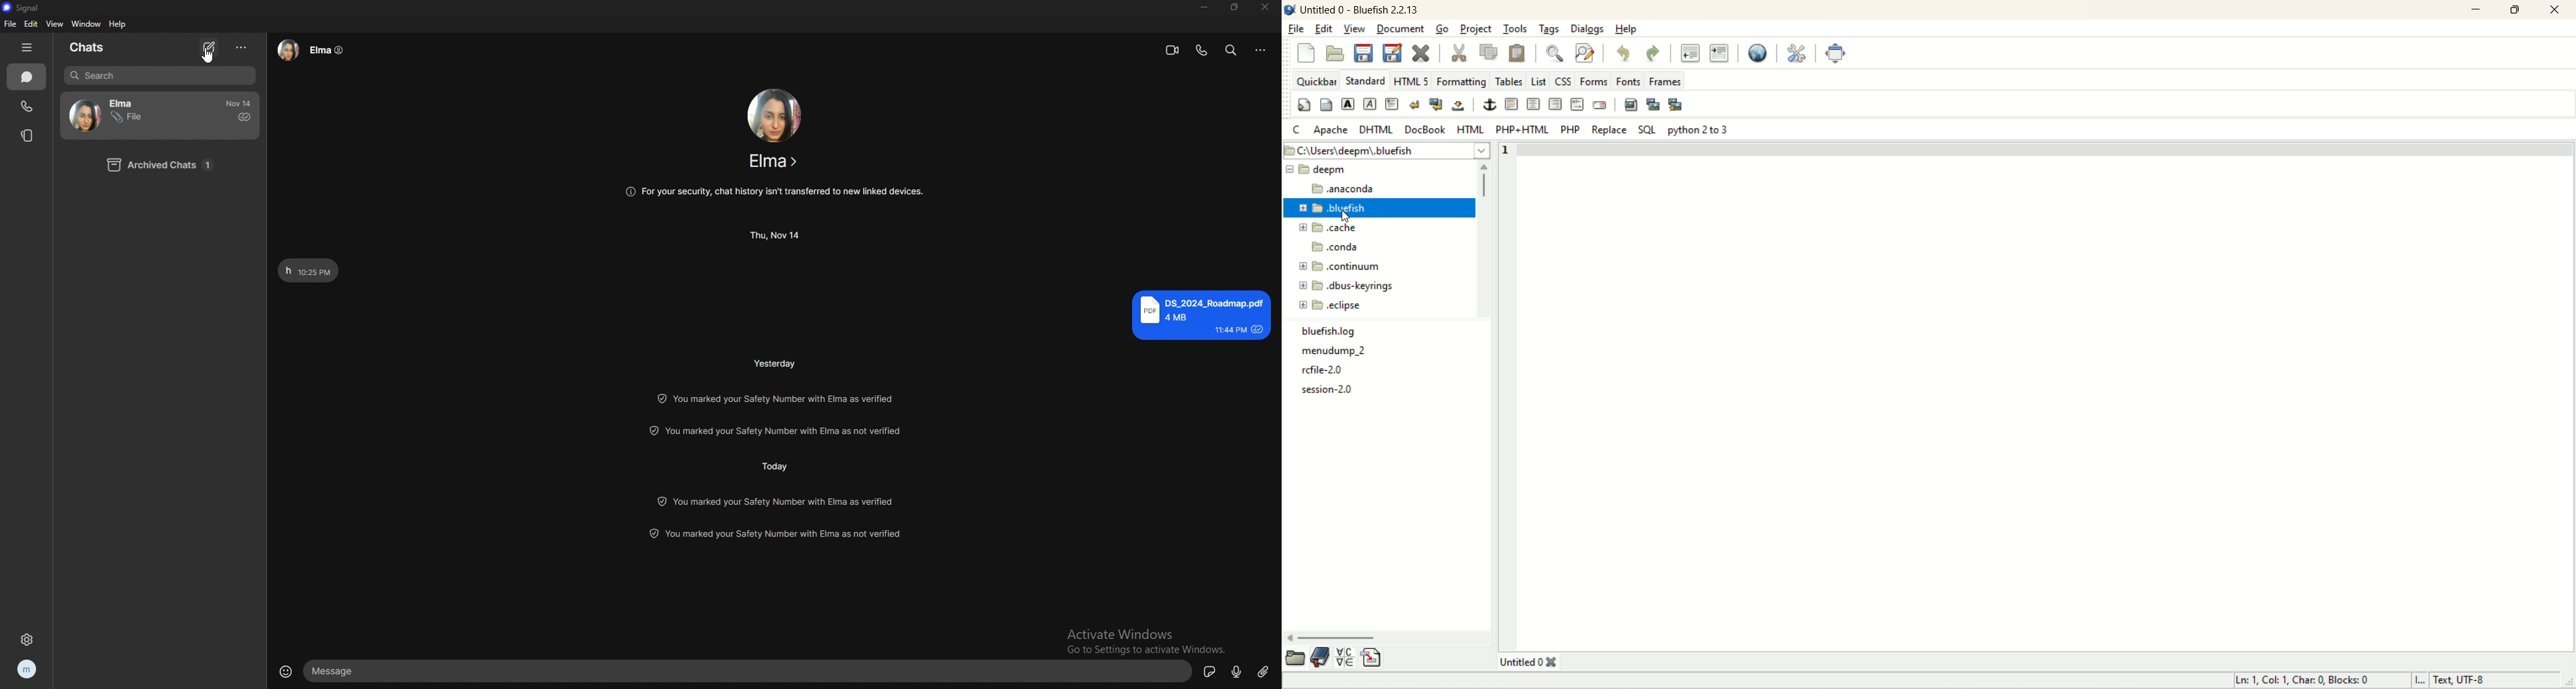  What do you see at coordinates (1392, 53) in the screenshot?
I see `save file as` at bounding box center [1392, 53].